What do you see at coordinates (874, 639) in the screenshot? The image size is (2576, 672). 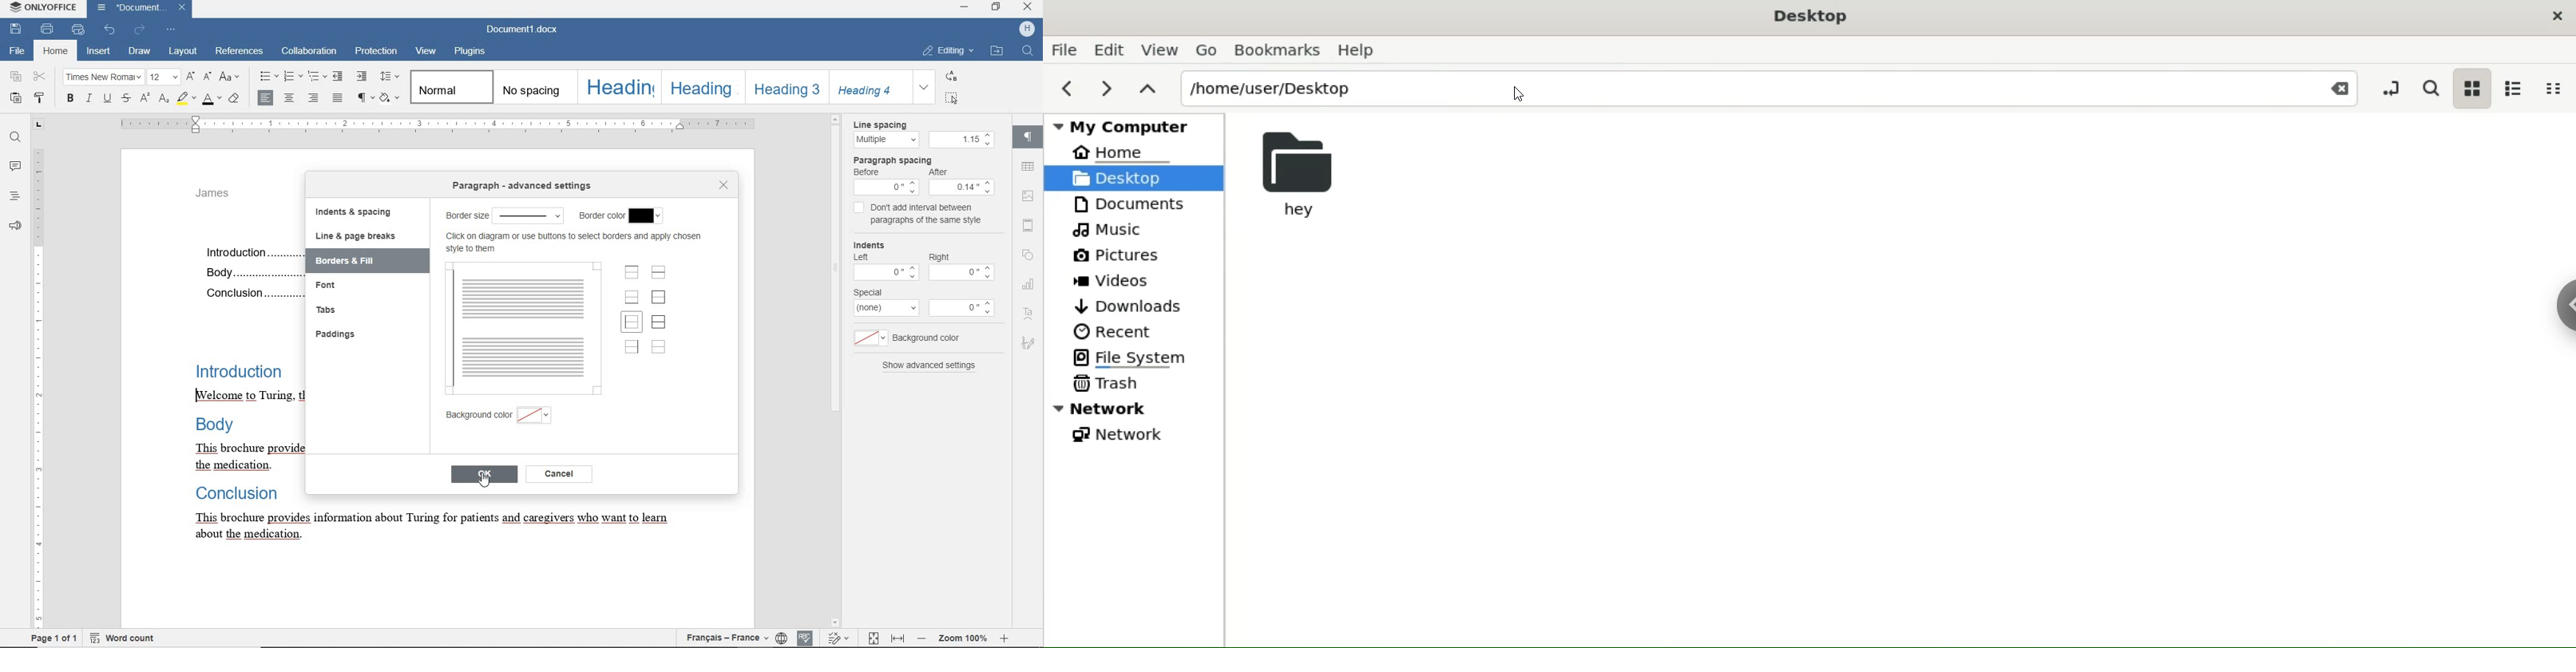 I see `track changes` at bounding box center [874, 639].